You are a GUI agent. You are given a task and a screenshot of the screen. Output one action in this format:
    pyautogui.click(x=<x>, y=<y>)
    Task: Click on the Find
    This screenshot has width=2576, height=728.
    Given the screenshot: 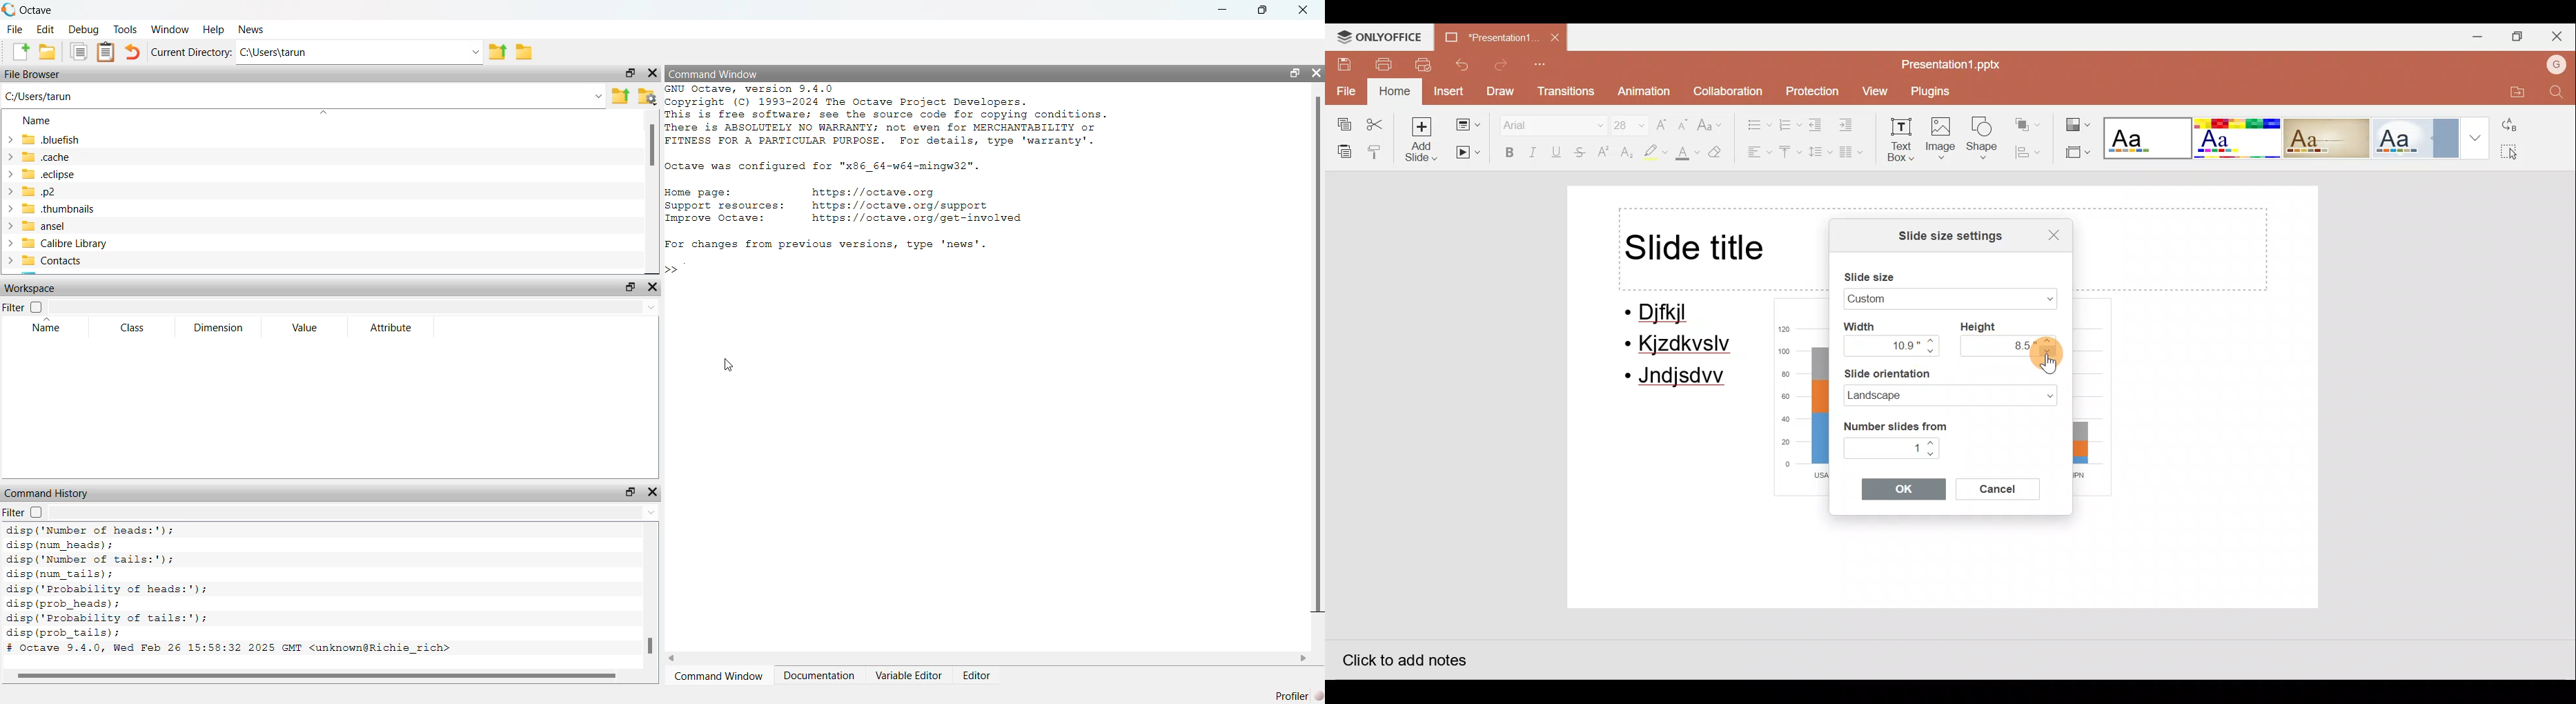 What is the action you would take?
    pyautogui.click(x=2557, y=93)
    